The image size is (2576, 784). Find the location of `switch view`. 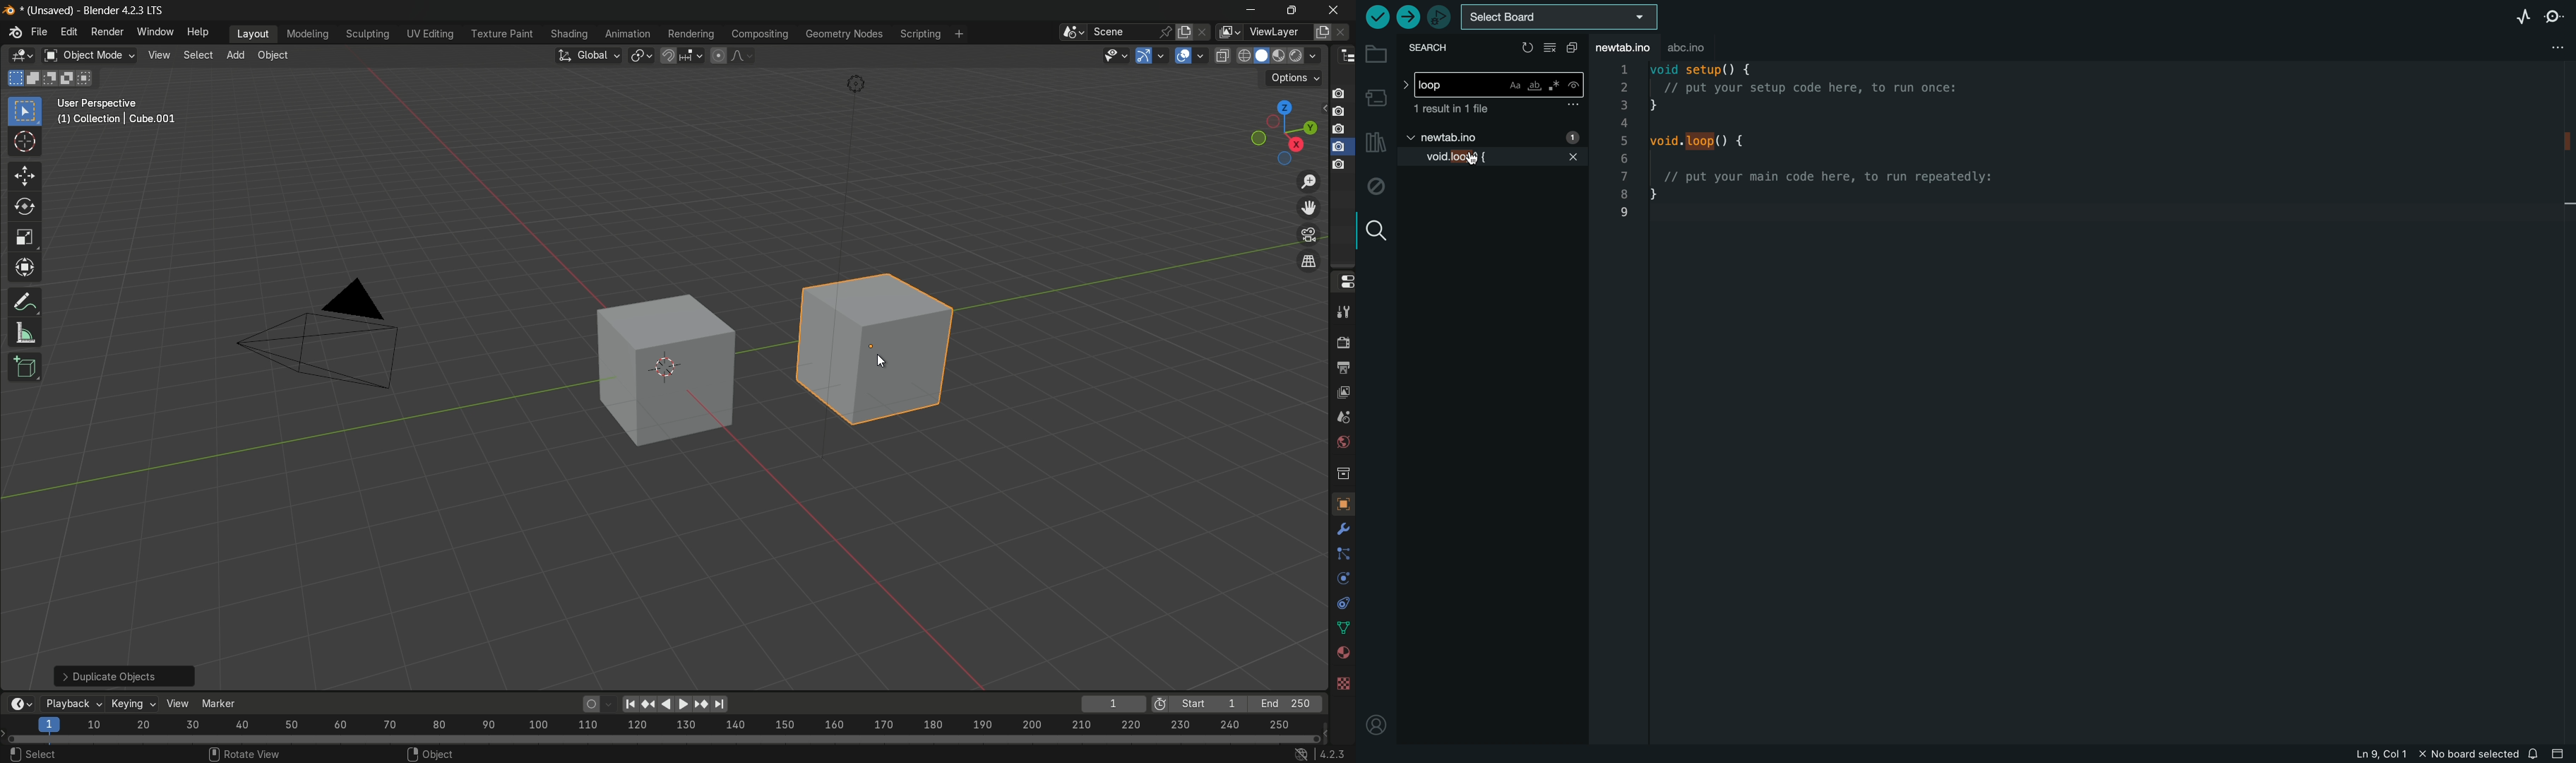

switch view is located at coordinates (1310, 261).